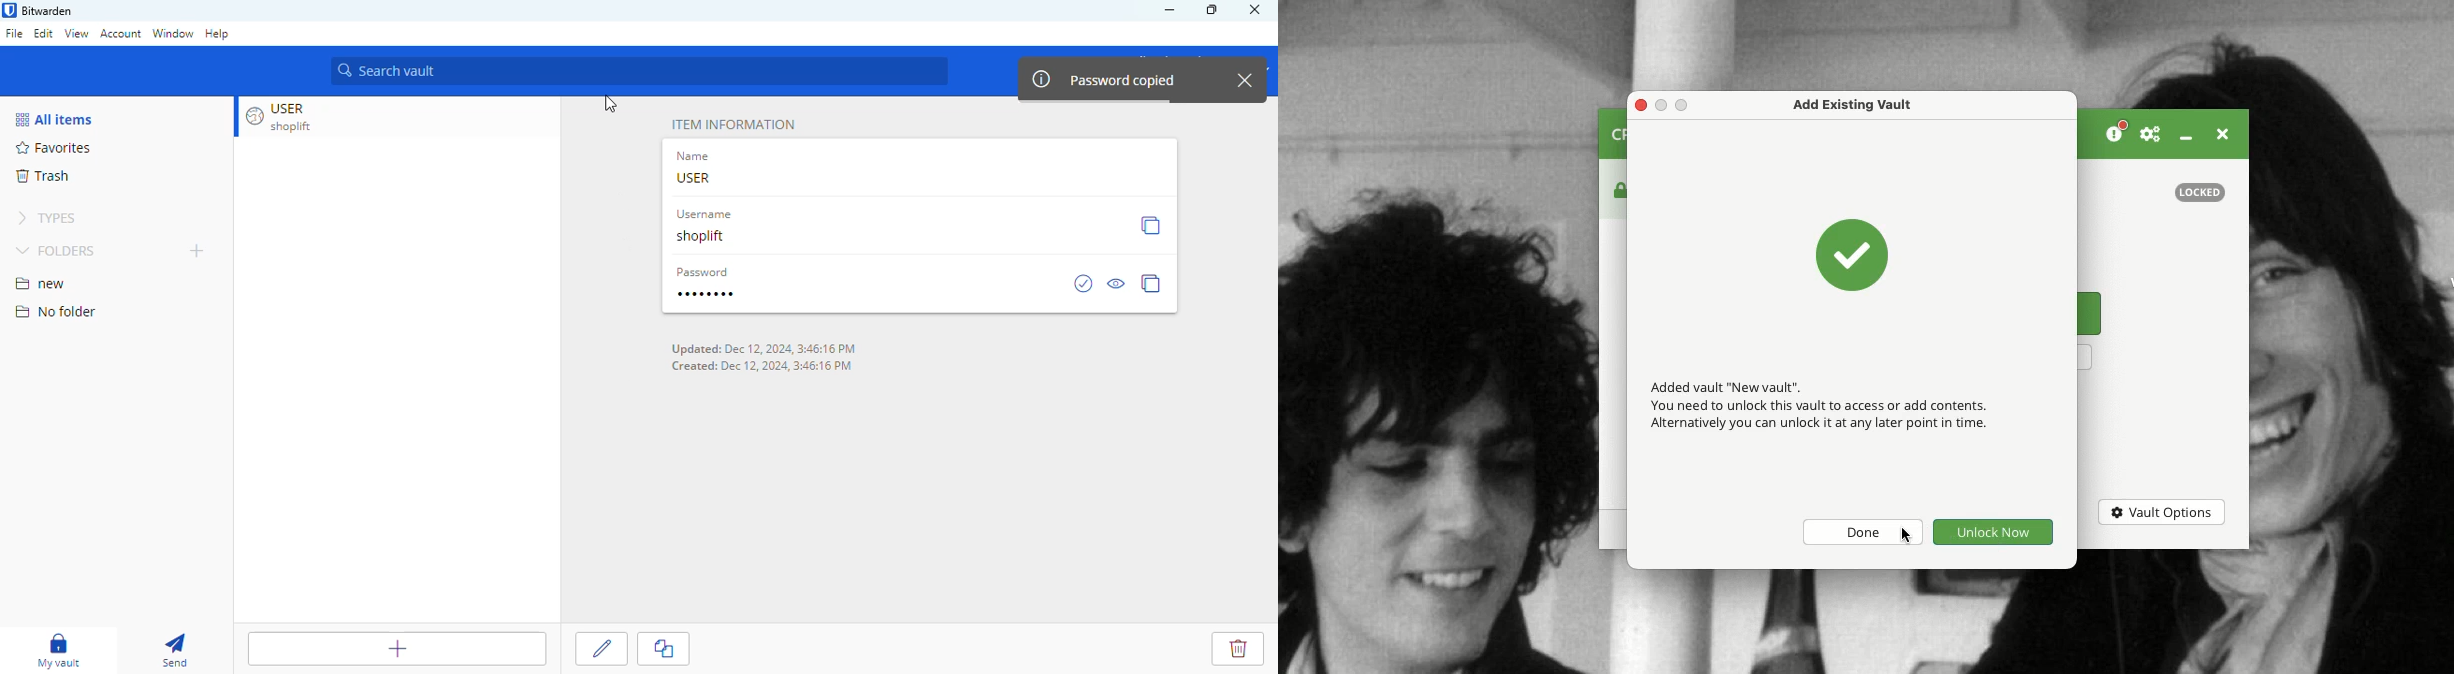  I want to click on Updated: Dec 12, 2024, 3:46:16 PM, so click(764, 349).